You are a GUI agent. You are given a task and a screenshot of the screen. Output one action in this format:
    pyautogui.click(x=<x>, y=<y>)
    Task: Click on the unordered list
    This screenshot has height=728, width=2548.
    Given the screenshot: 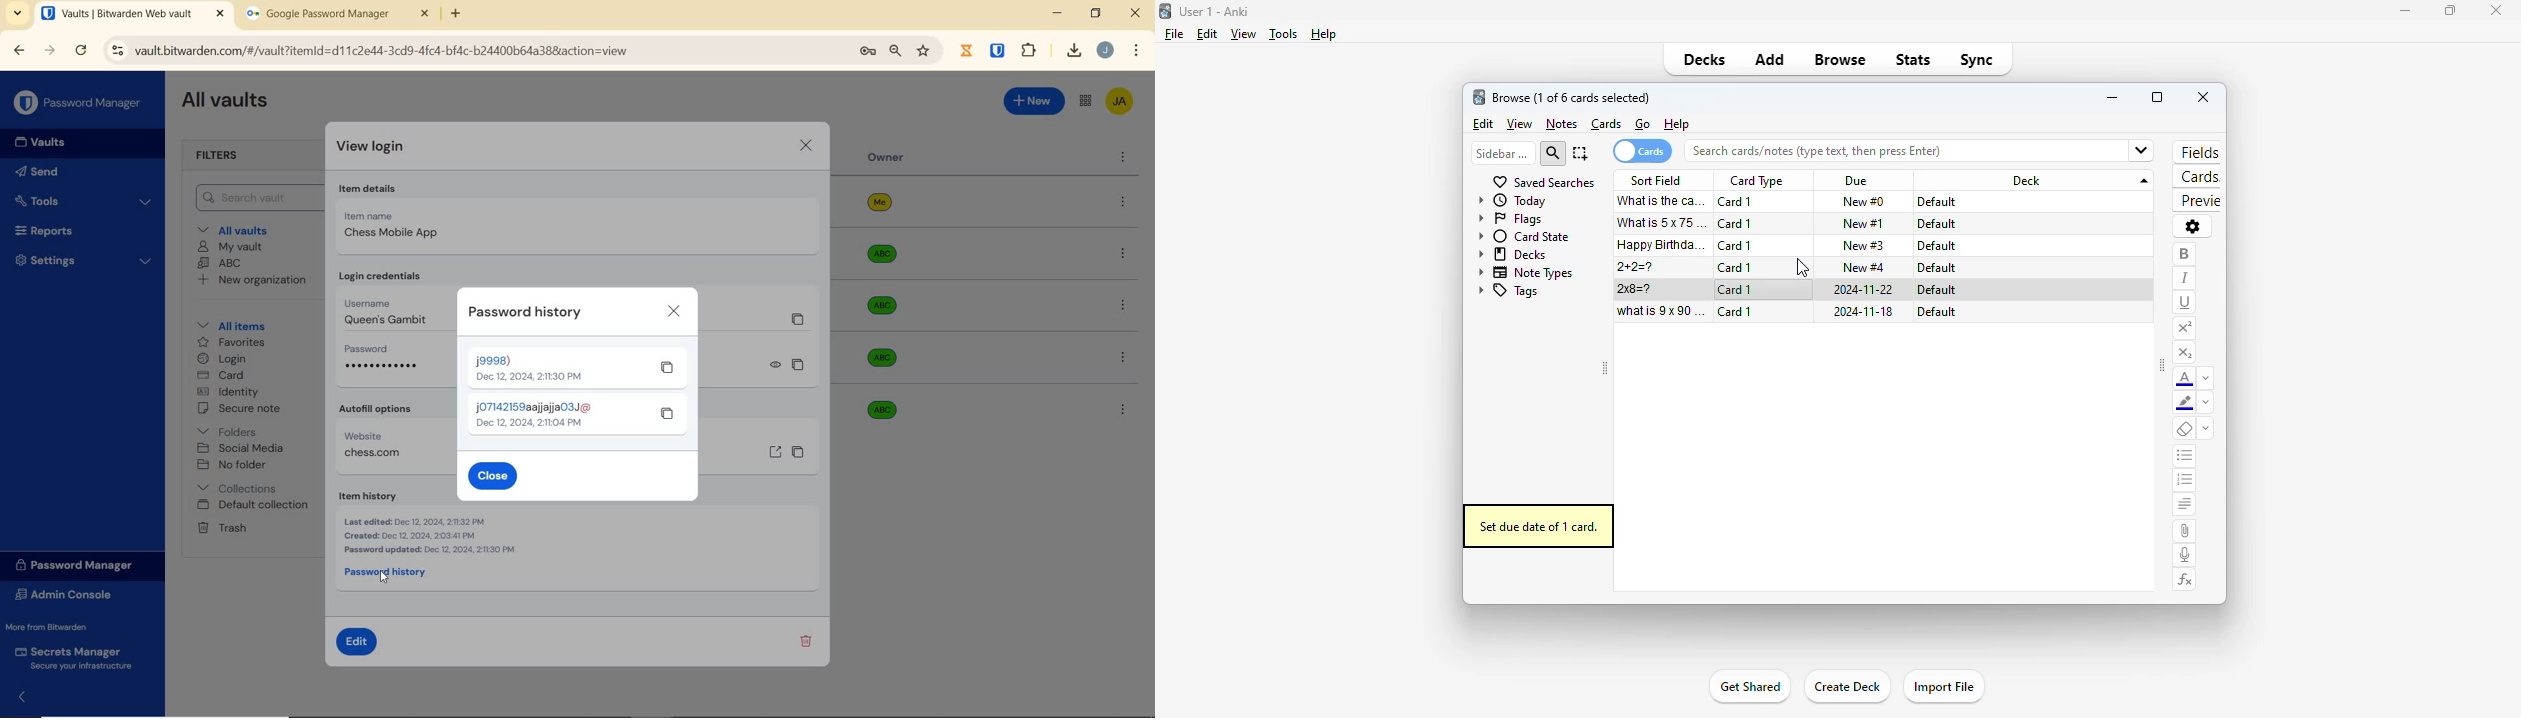 What is the action you would take?
    pyautogui.click(x=2185, y=457)
    